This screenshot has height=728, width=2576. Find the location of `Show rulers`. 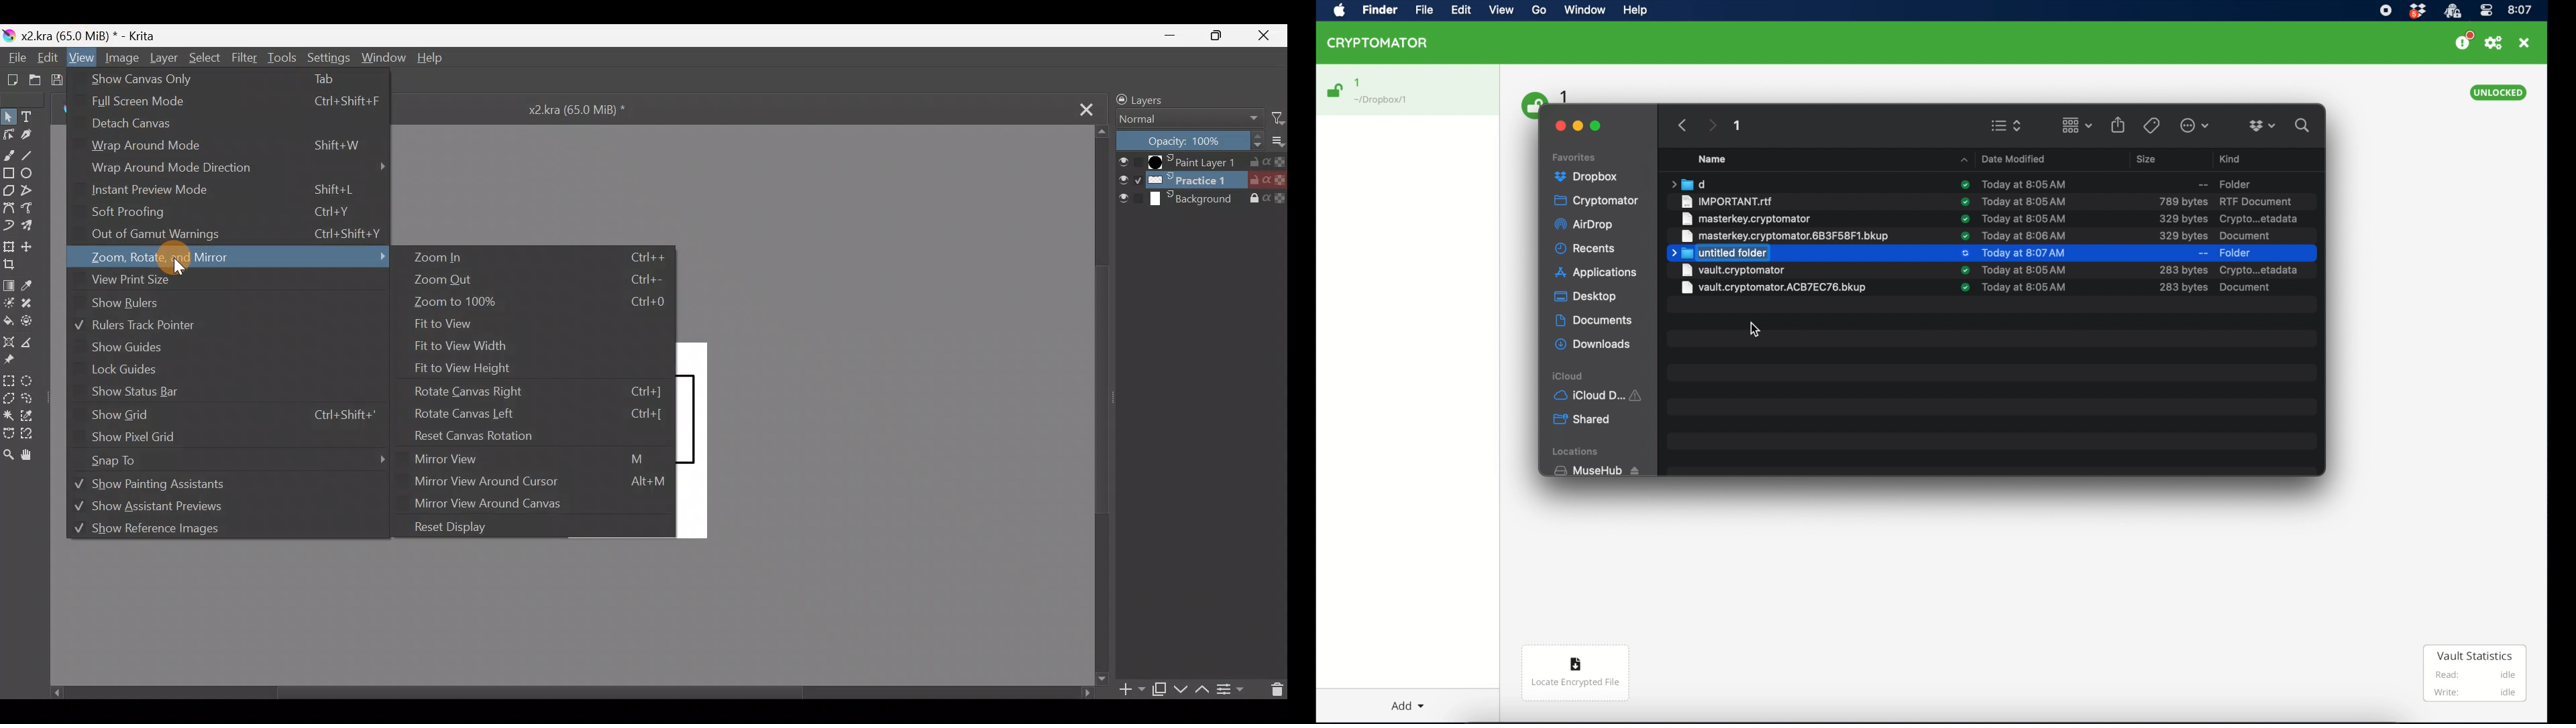

Show rulers is located at coordinates (124, 303).